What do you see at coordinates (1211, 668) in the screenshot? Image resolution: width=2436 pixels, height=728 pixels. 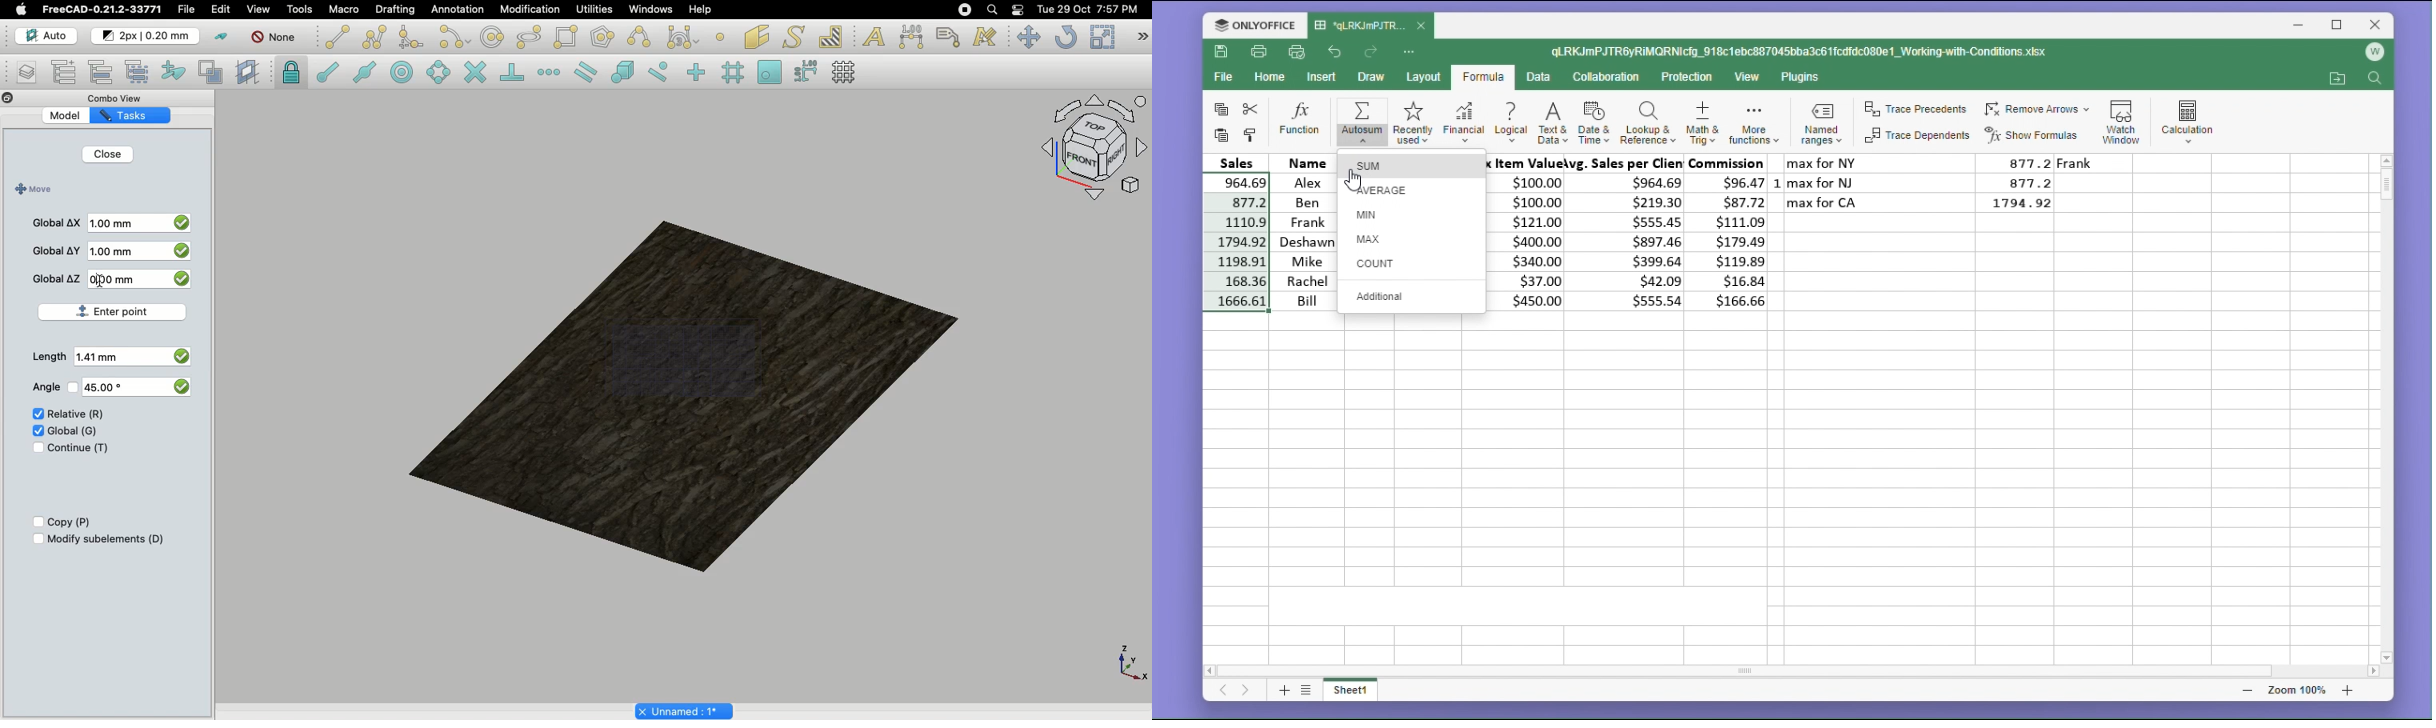 I see `scroll left` at bounding box center [1211, 668].